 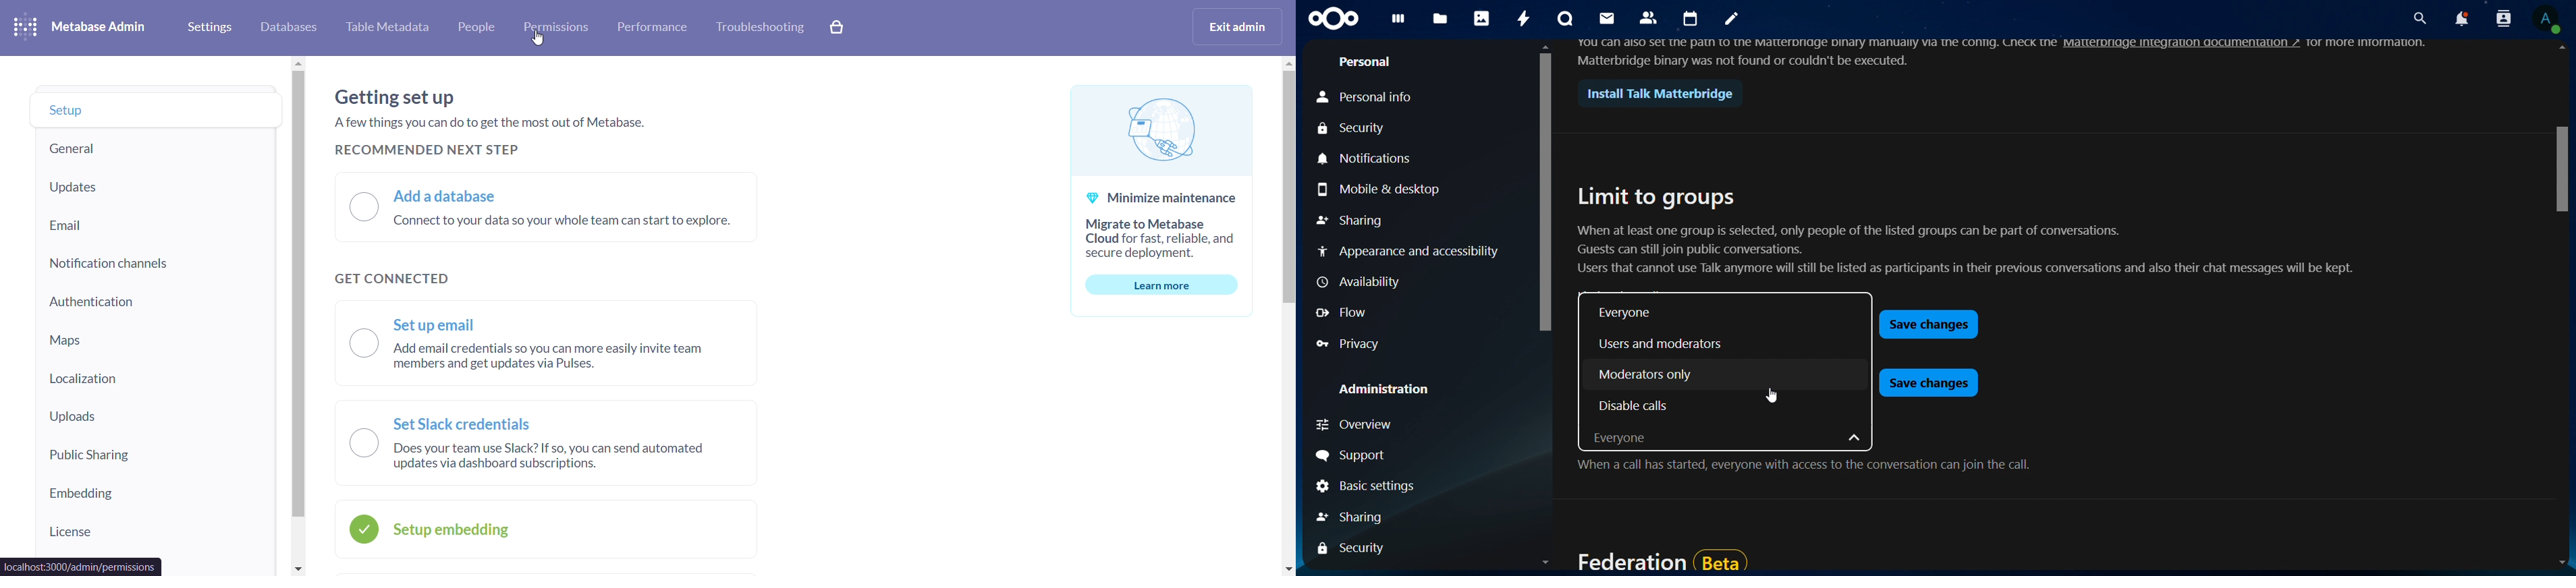 I want to click on When at least one group is selected, only people of the listed groups can be part of conversations.
Guests can still join public conversations.
Users that cannot use Talk anymore will still be listed as participants in their previous conversations and also their chat messages will be kept., so click(x=1962, y=252).